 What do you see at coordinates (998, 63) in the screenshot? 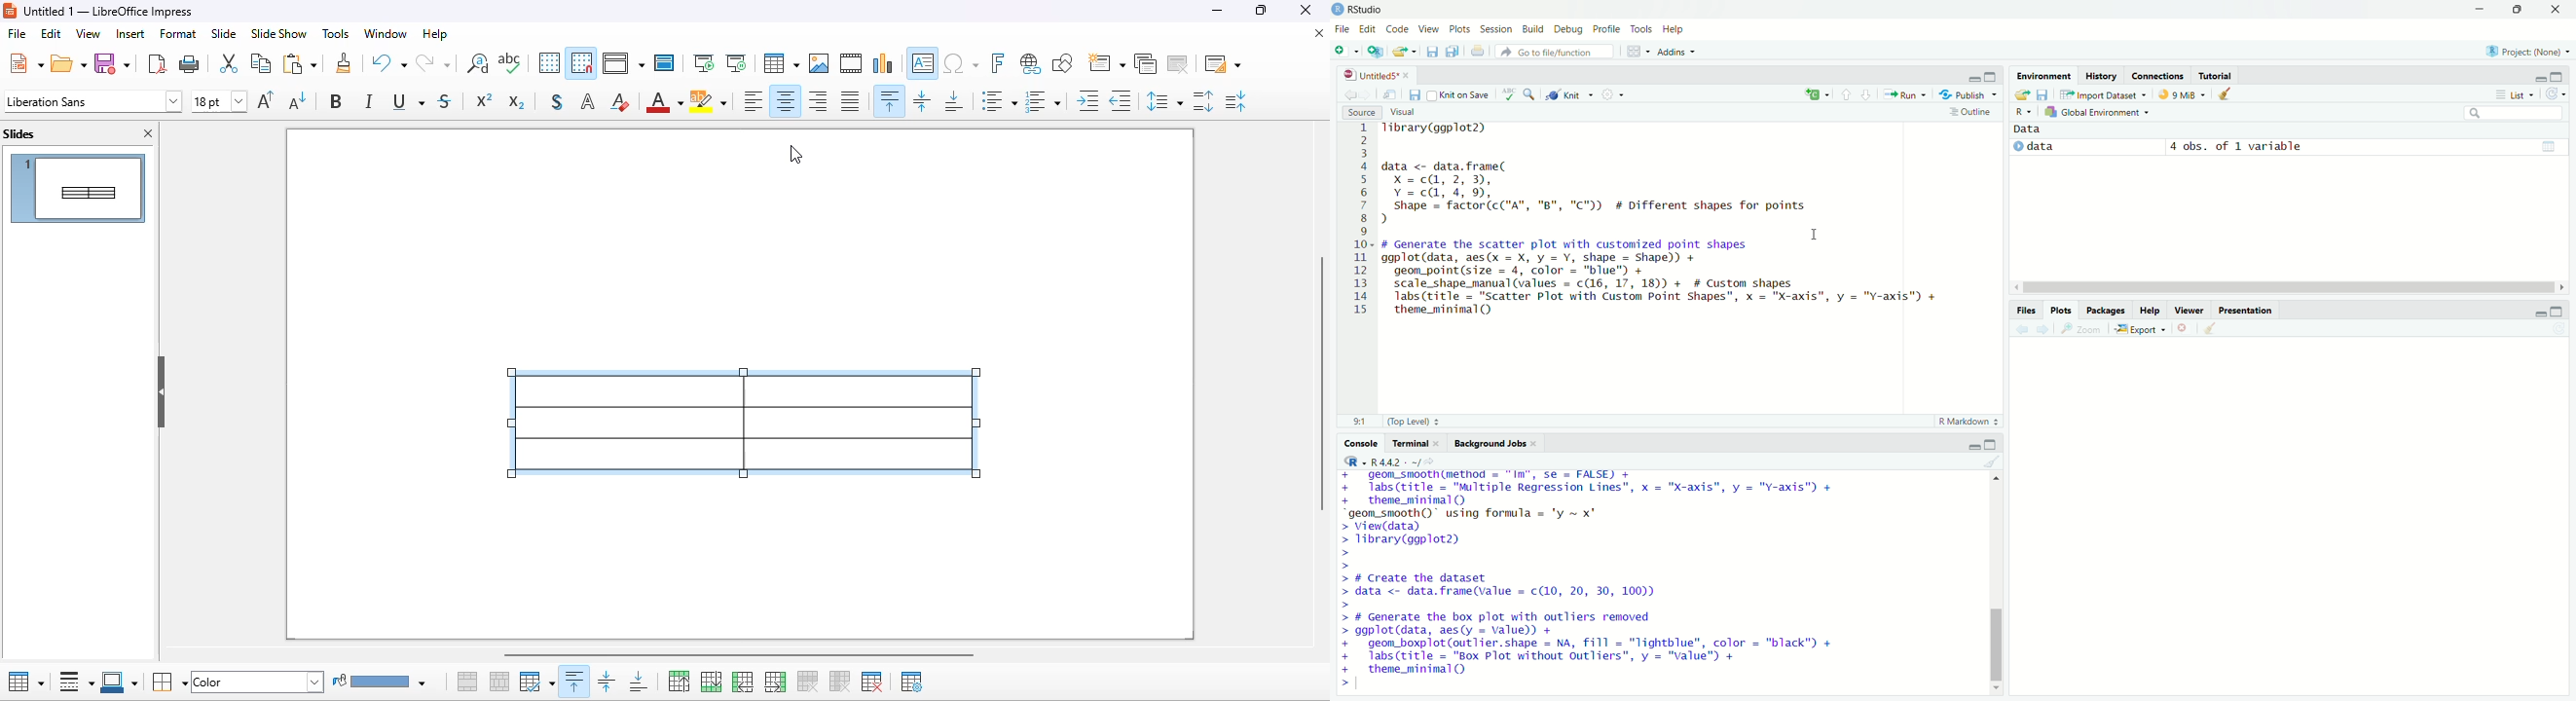
I see `insert fontwork text` at bounding box center [998, 63].